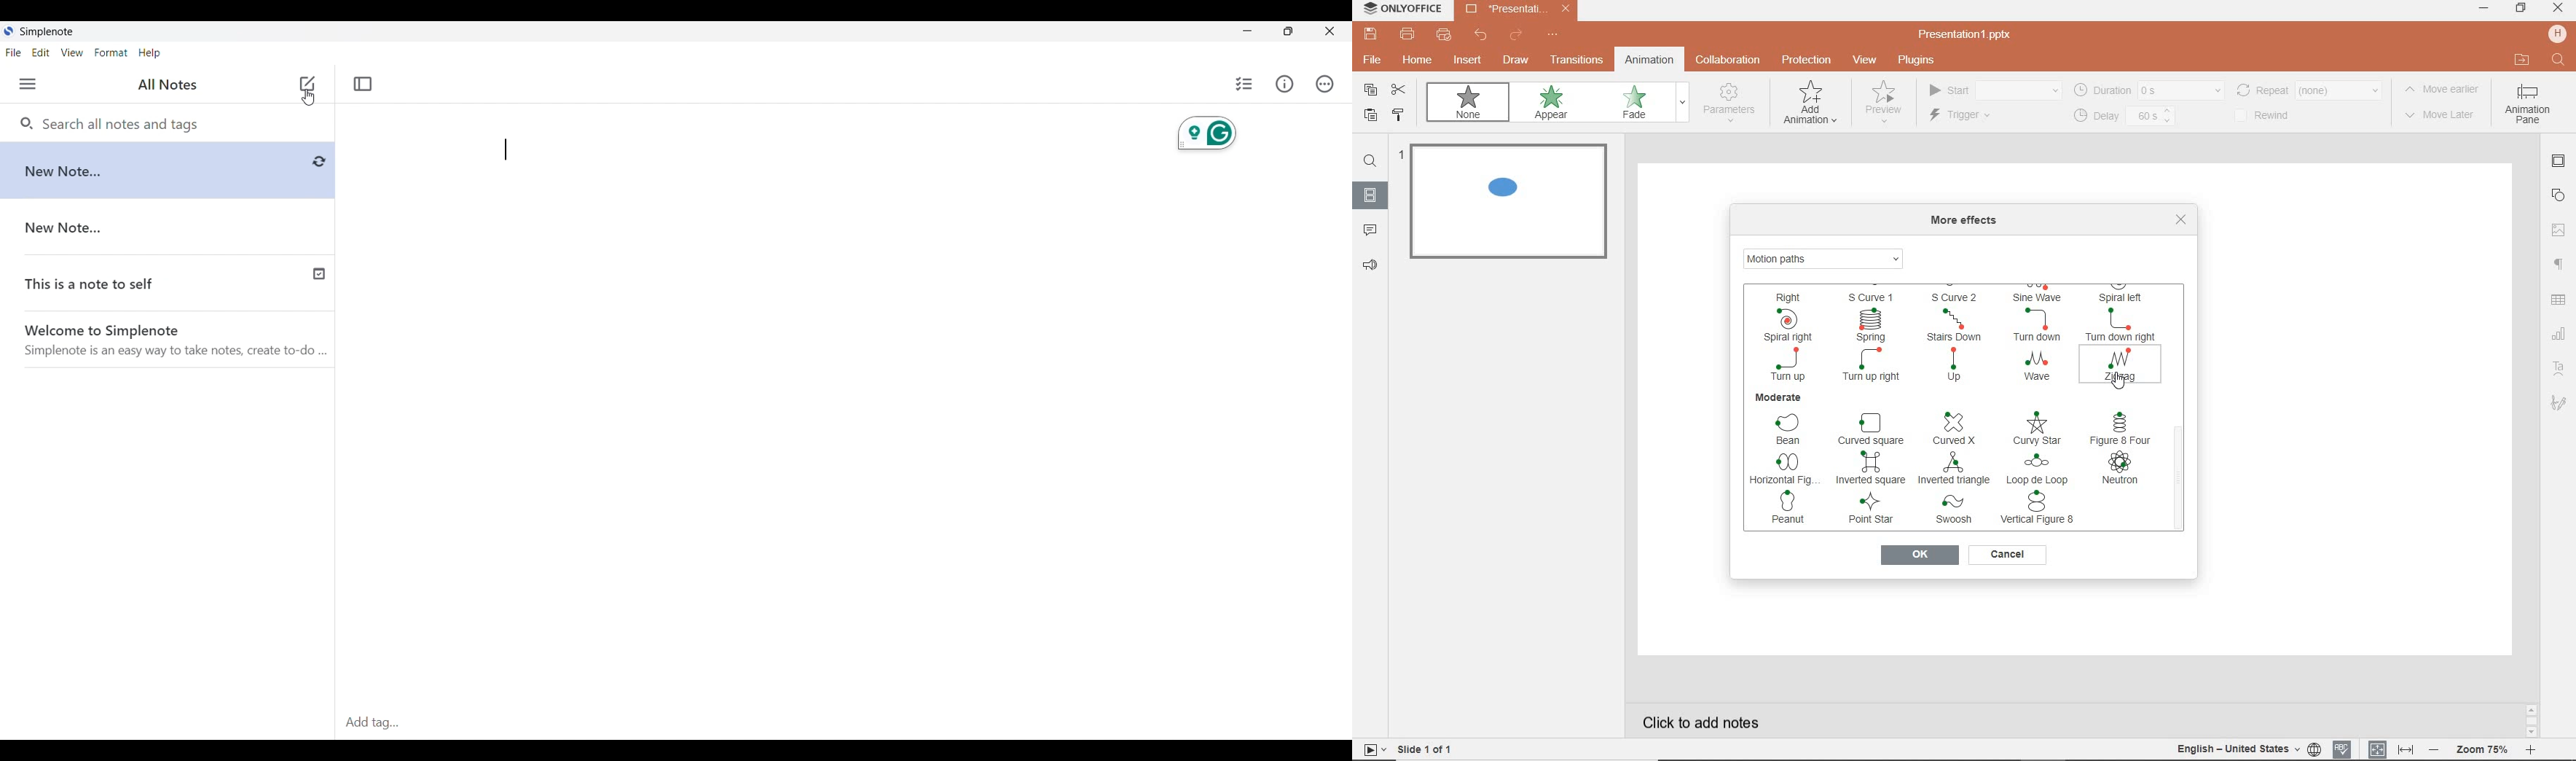 This screenshot has width=2576, height=784. Describe the element at coordinates (1207, 134) in the screenshot. I see `Grammarly extension for current note` at that location.